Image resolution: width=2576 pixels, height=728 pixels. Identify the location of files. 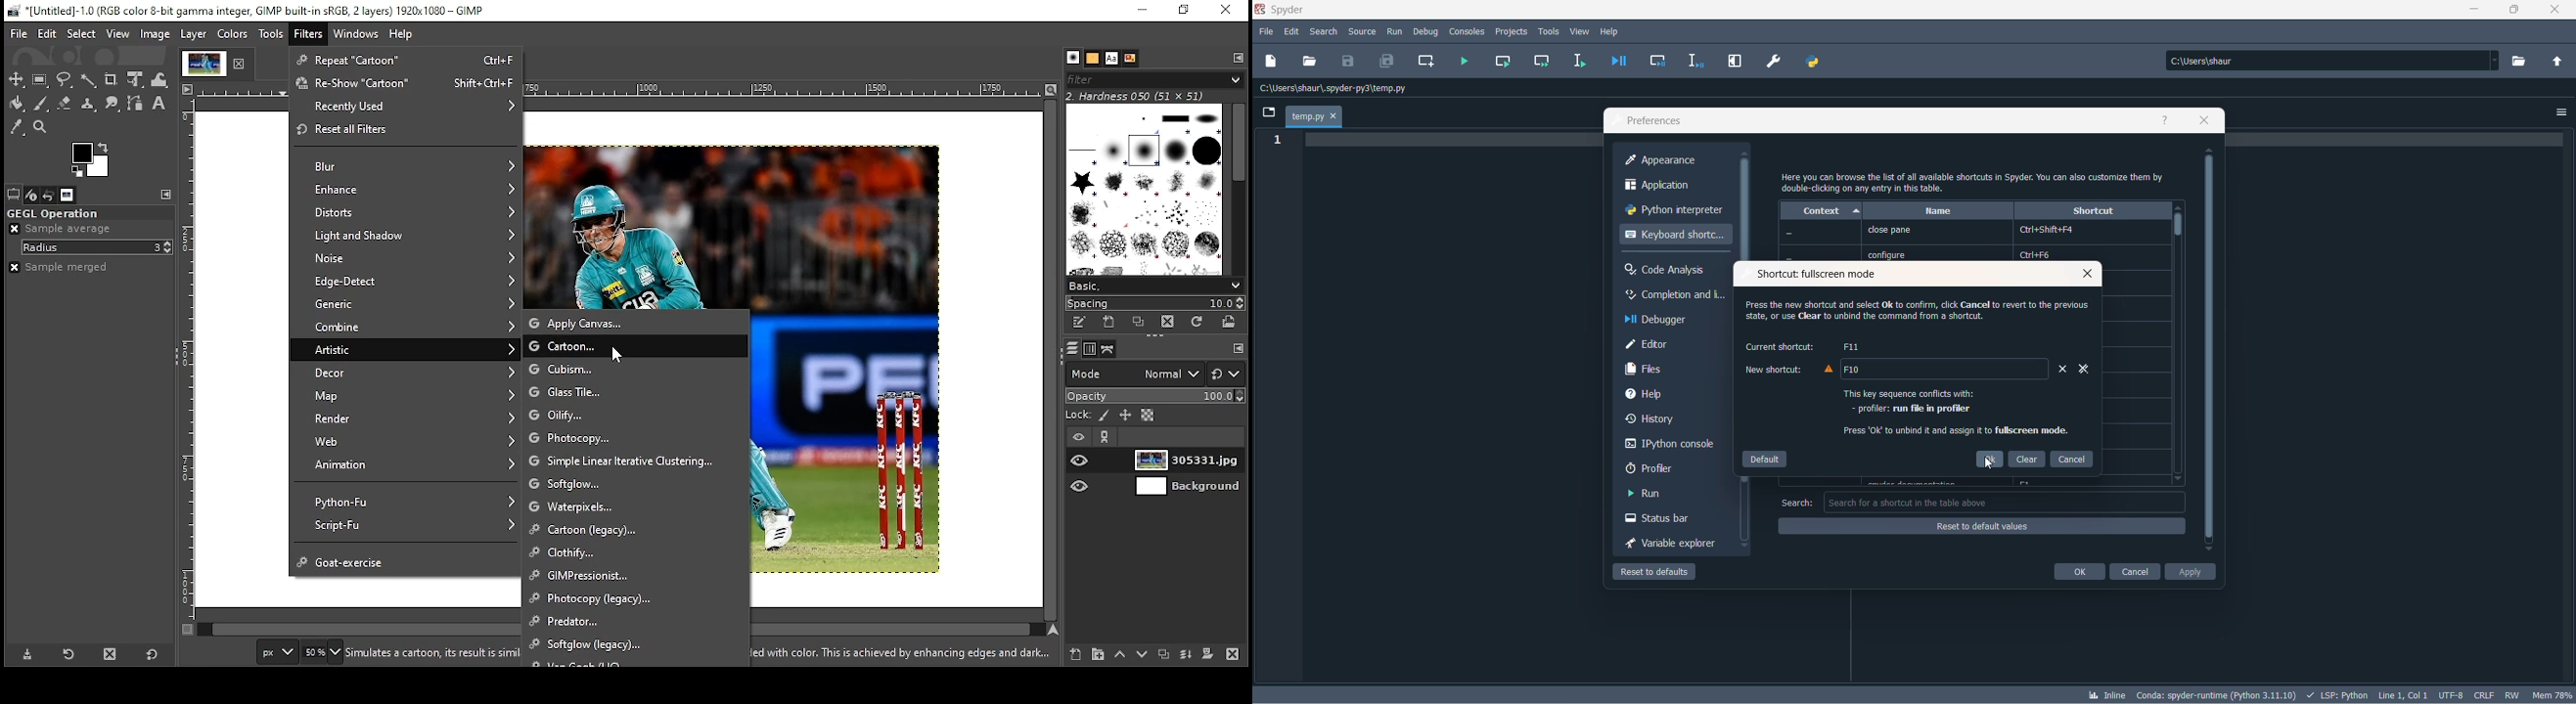
(1676, 369).